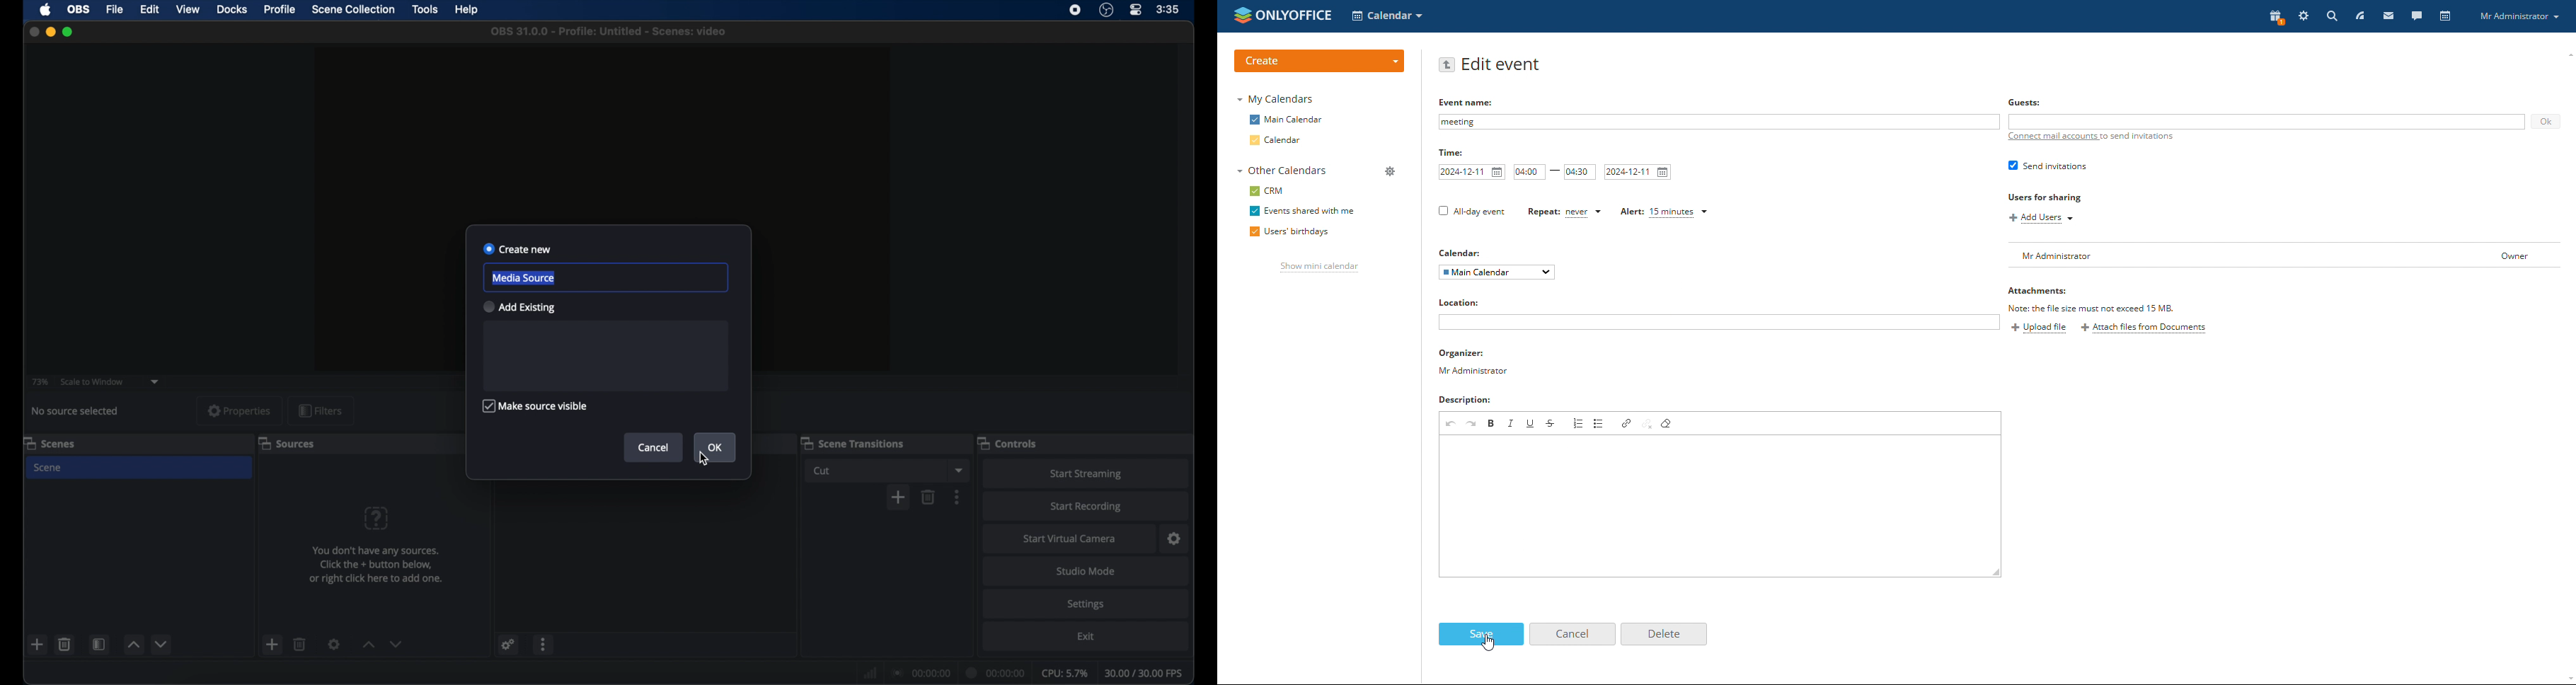 This screenshot has width=2576, height=700. Describe the element at coordinates (1268, 190) in the screenshot. I see `crm` at that location.